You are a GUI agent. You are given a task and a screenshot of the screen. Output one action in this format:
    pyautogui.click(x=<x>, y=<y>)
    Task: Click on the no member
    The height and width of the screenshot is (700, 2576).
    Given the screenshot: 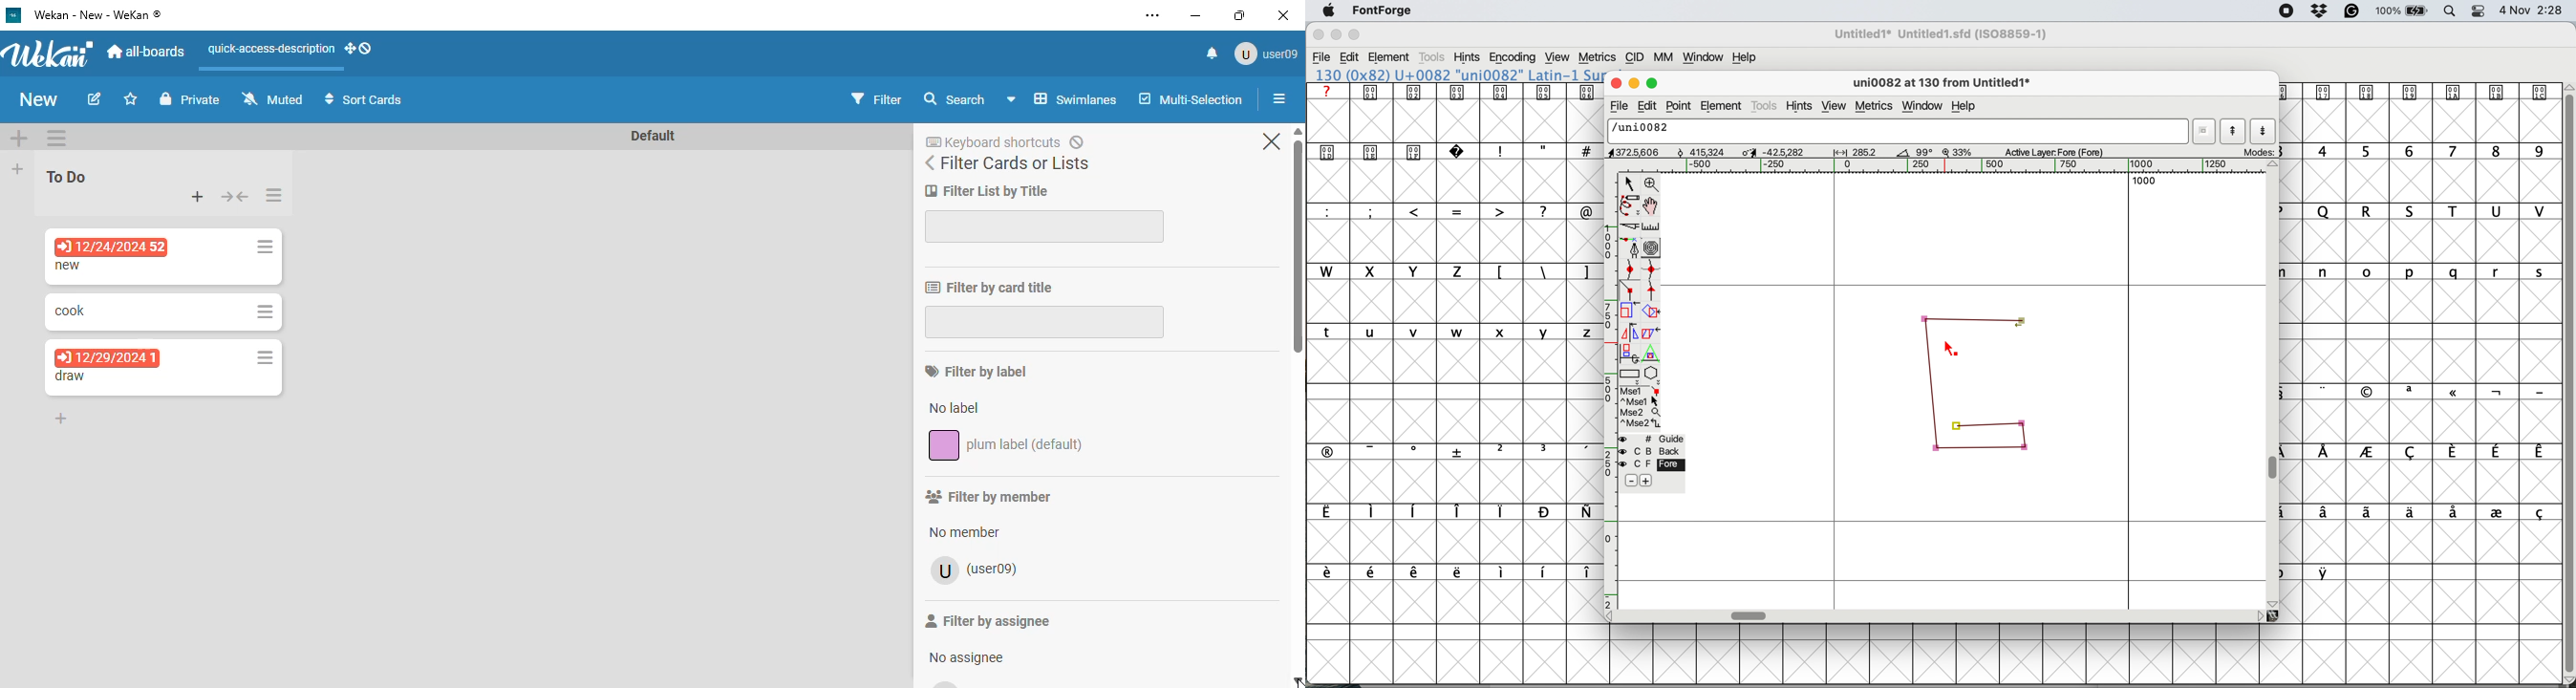 What is the action you would take?
    pyautogui.click(x=963, y=532)
    